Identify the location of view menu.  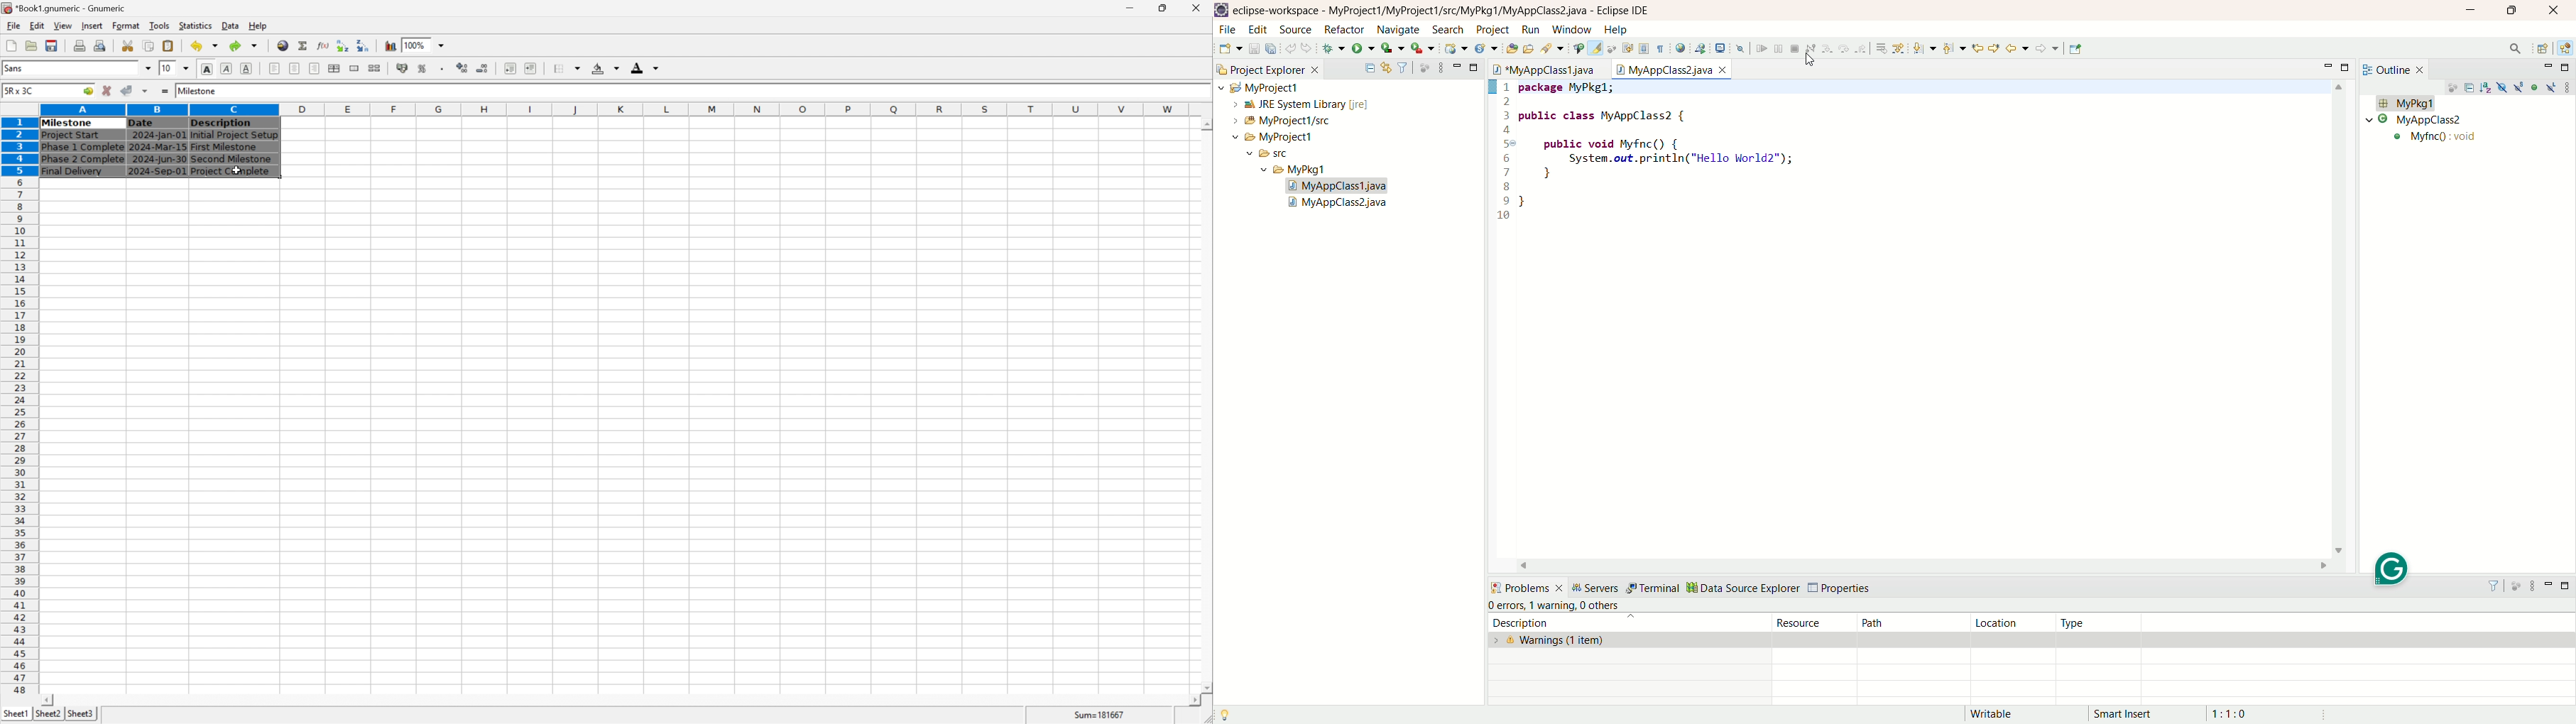
(2567, 87).